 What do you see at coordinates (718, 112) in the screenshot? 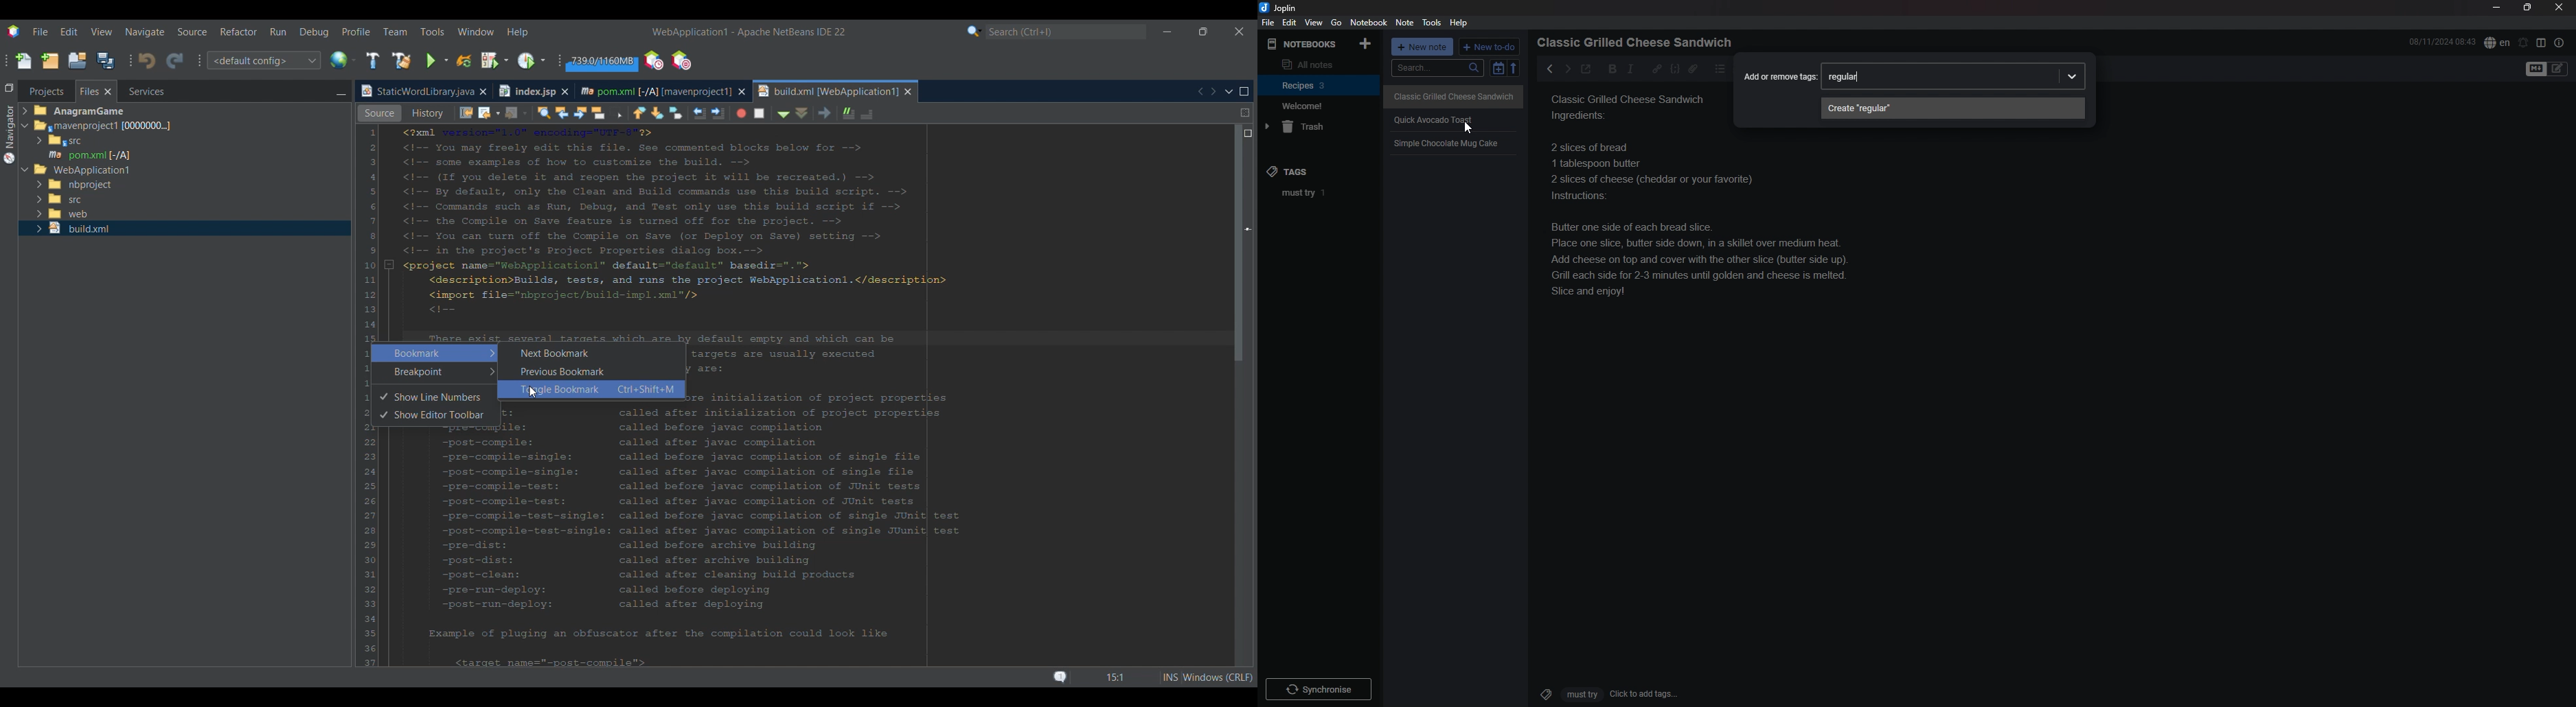
I see `Toggle highlight search` at bounding box center [718, 112].